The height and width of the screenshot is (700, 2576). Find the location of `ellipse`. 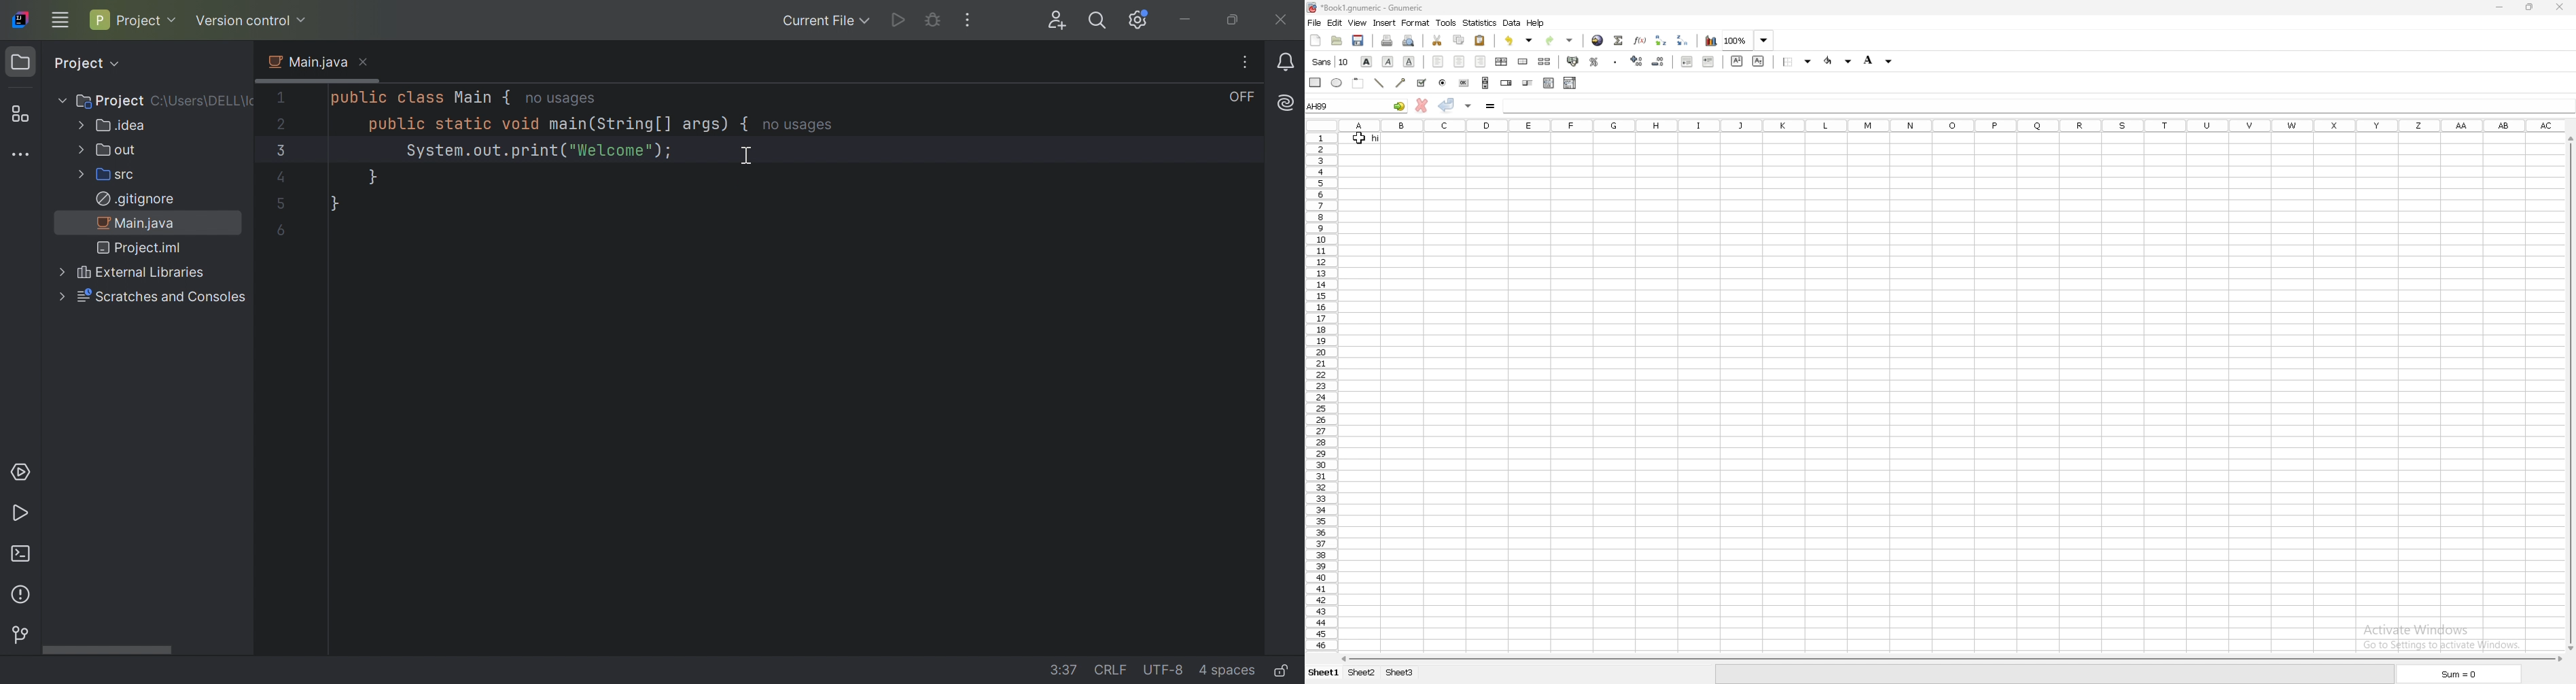

ellipse is located at coordinates (1338, 83).